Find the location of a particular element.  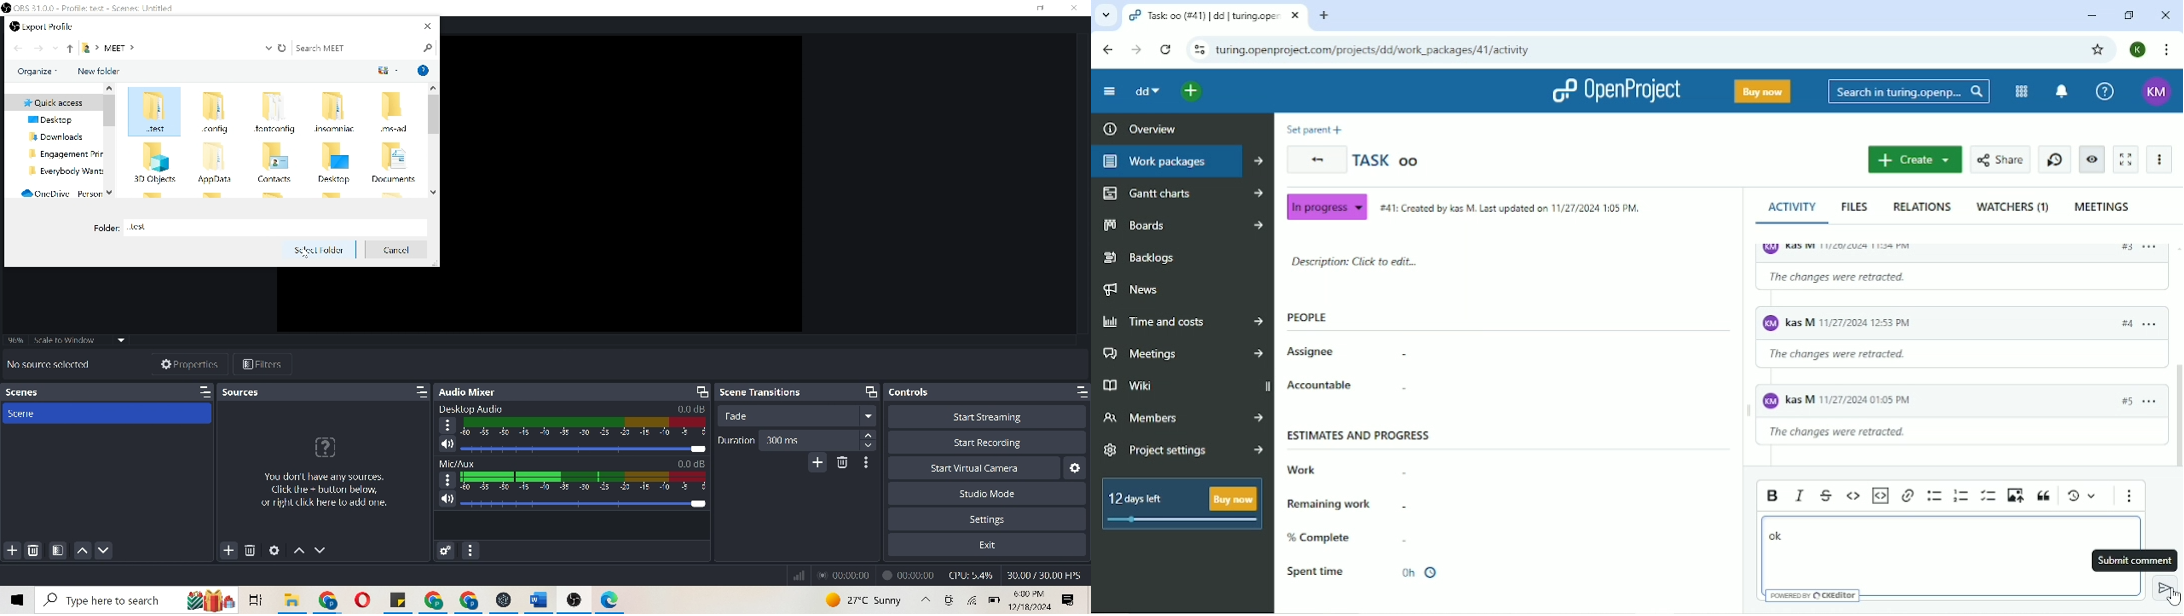

scenes is located at coordinates (40, 392).